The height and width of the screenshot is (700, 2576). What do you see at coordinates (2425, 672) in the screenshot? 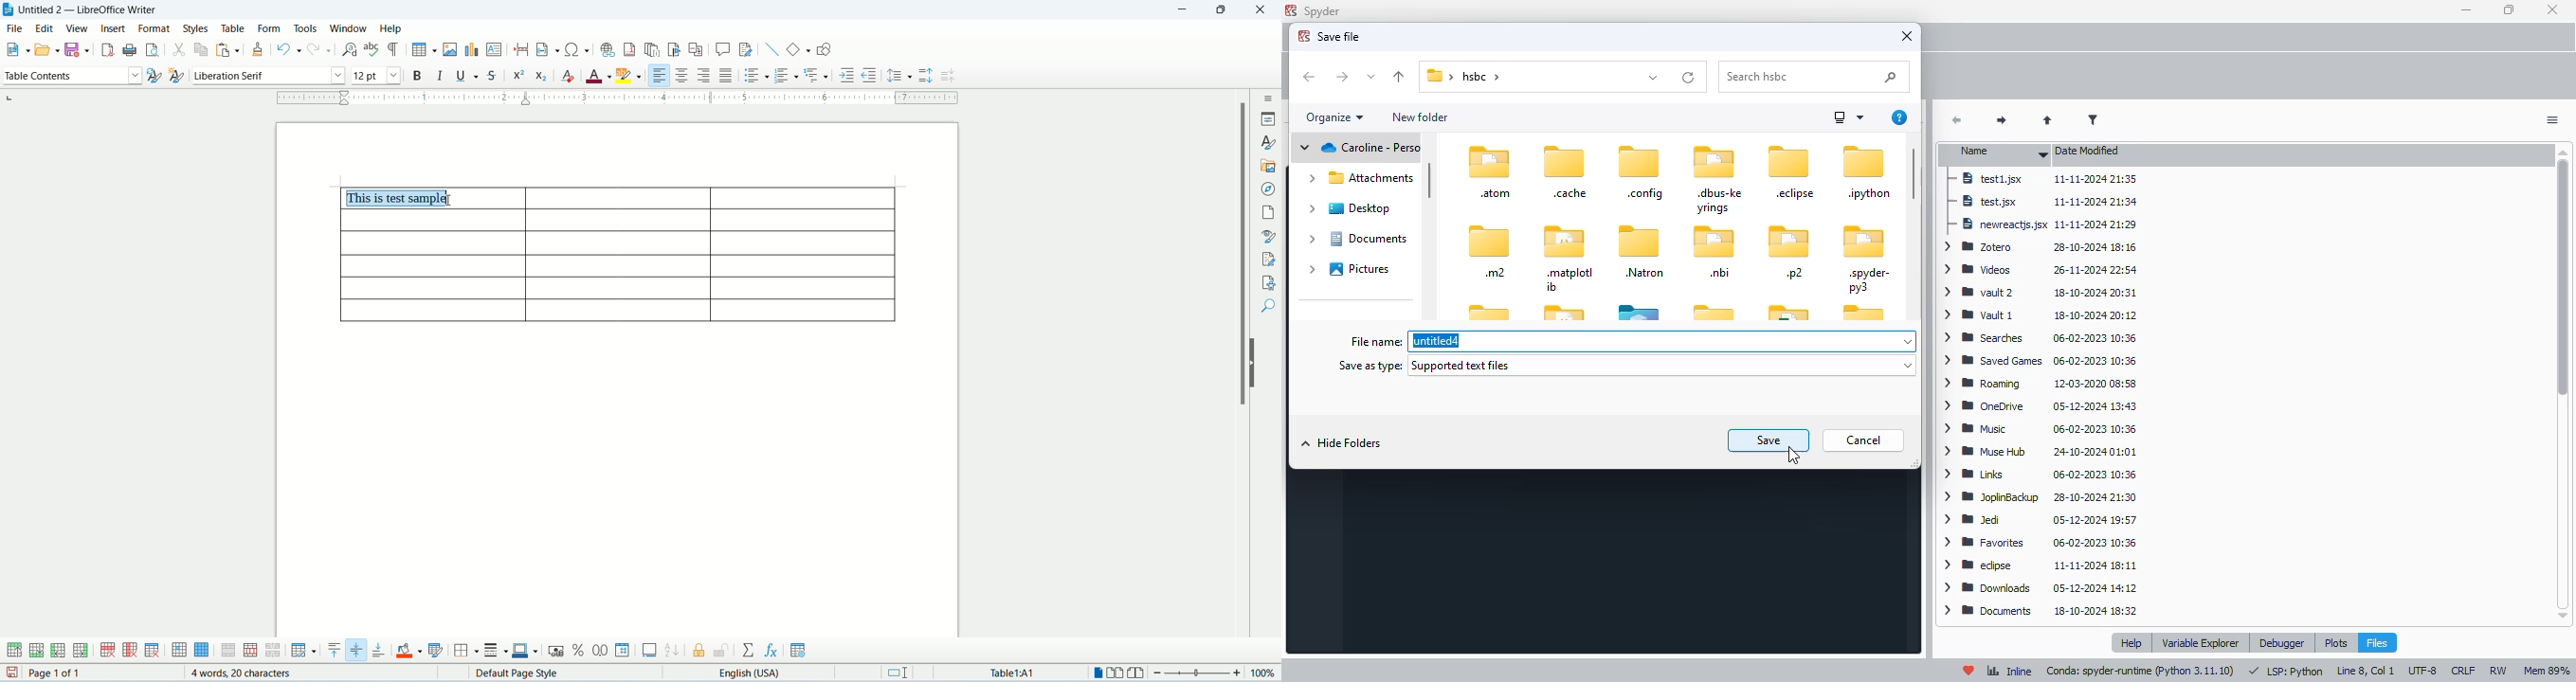
I see `UTF-8` at bounding box center [2425, 672].